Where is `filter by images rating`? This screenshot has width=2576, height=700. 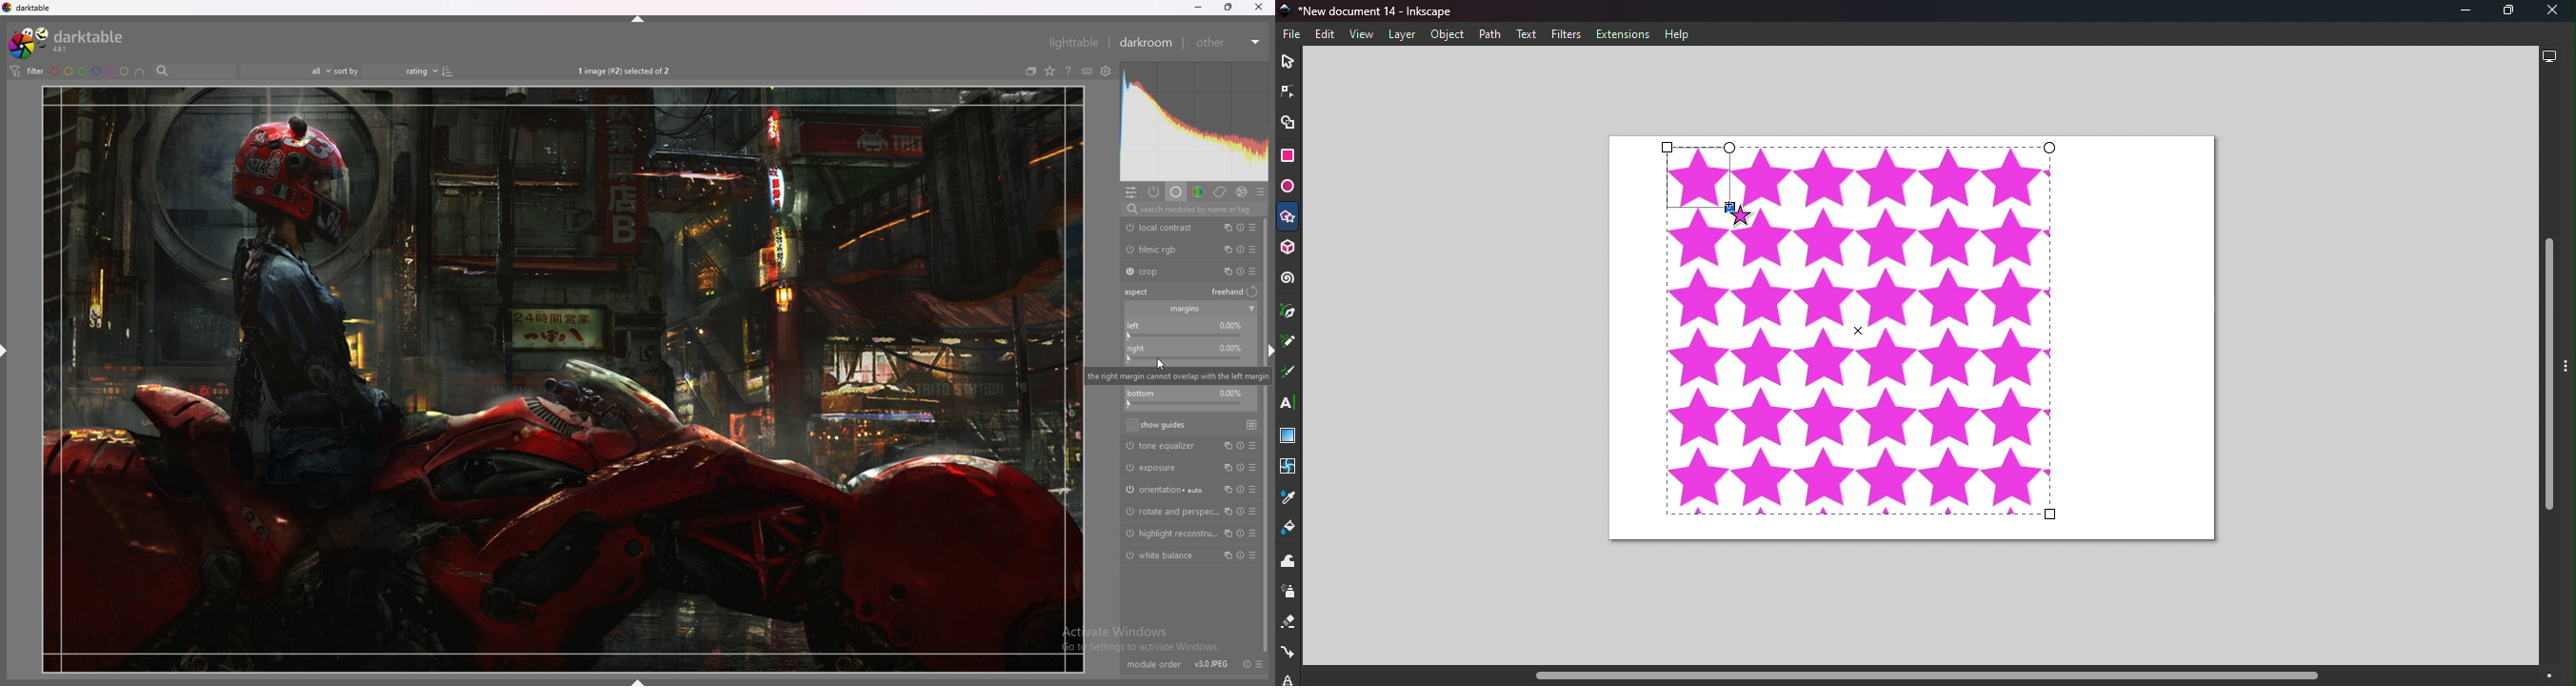
filter by images rating is located at coordinates (286, 70).